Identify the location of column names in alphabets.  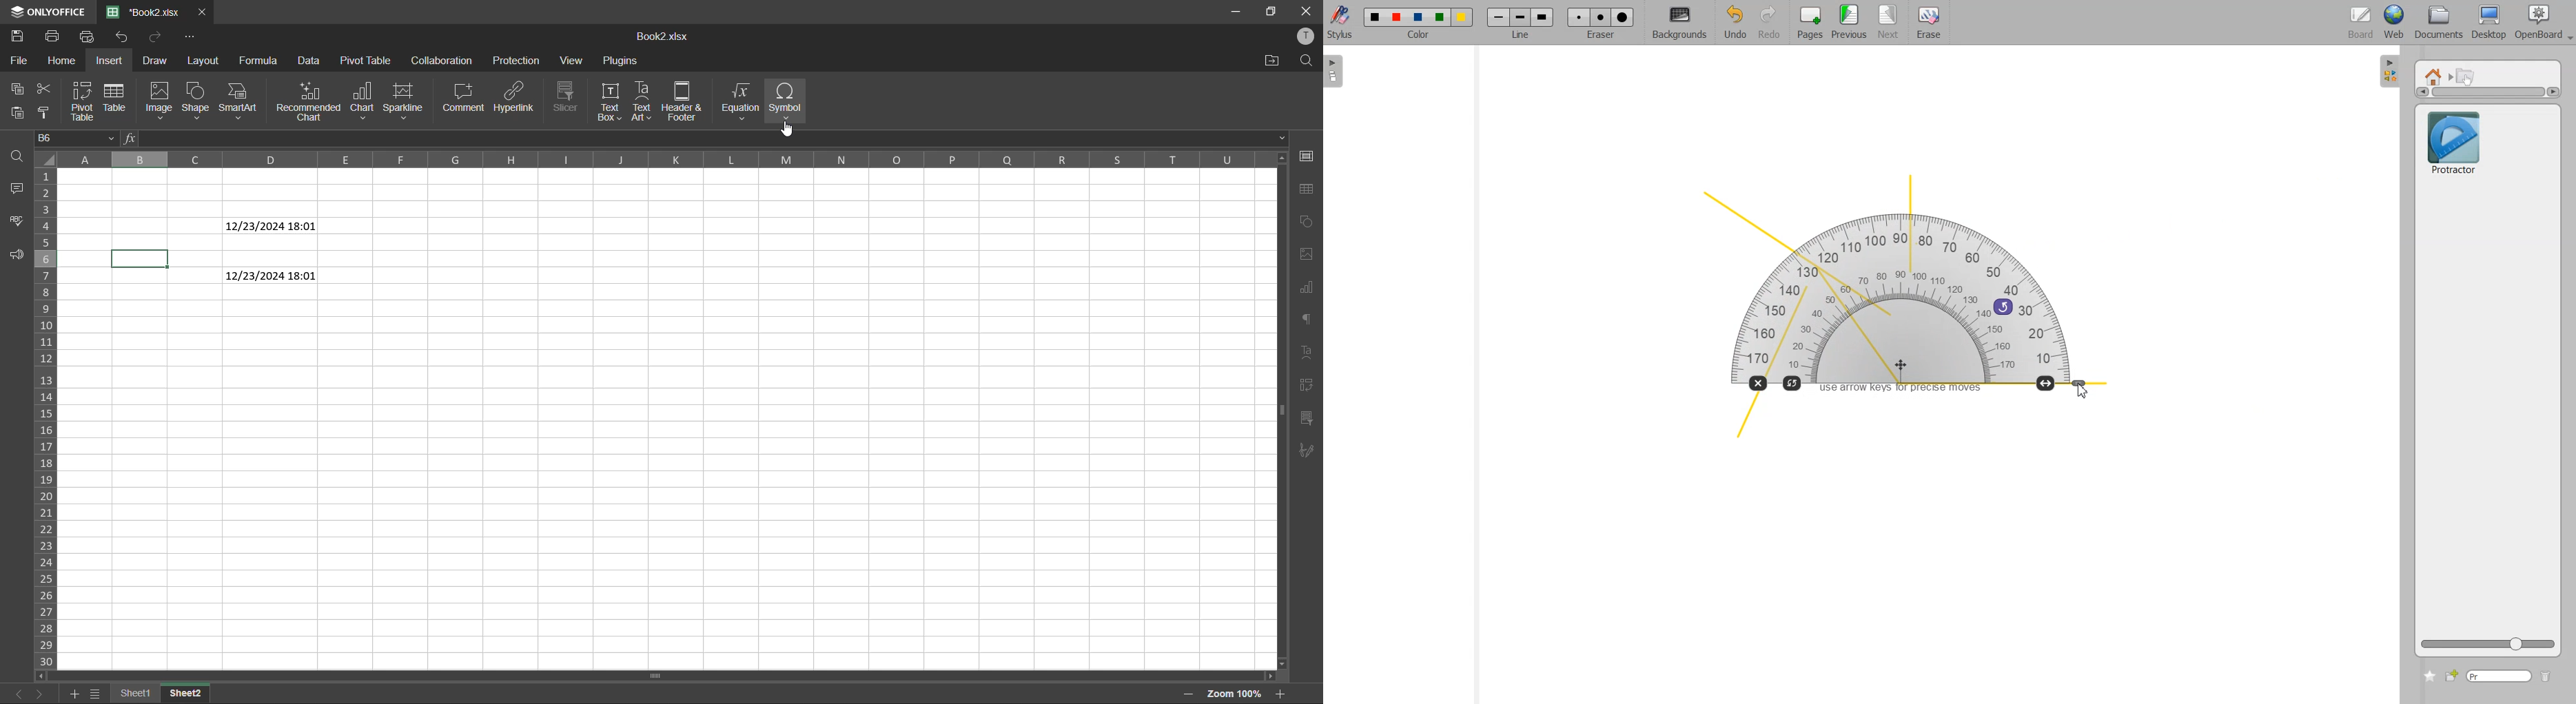
(661, 161).